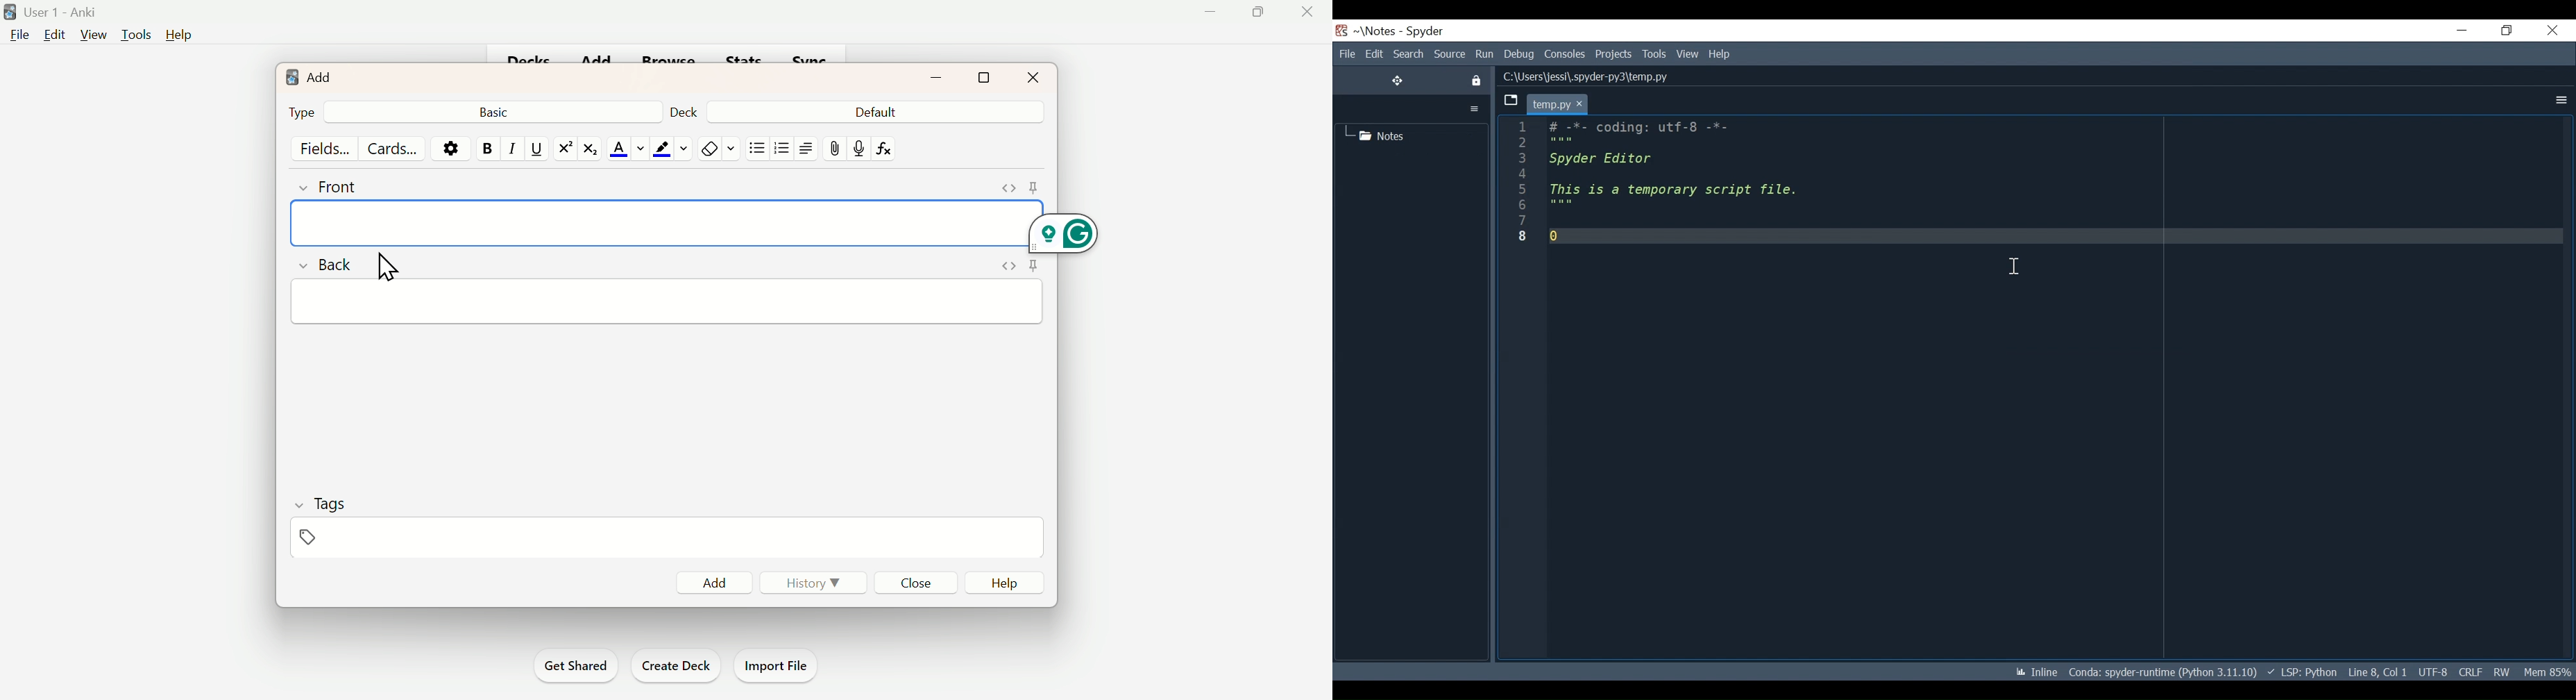 This screenshot has height=700, width=2576. Describe the element at coordinates (2551, 31) in the screenshot. I see `Close` at that location.